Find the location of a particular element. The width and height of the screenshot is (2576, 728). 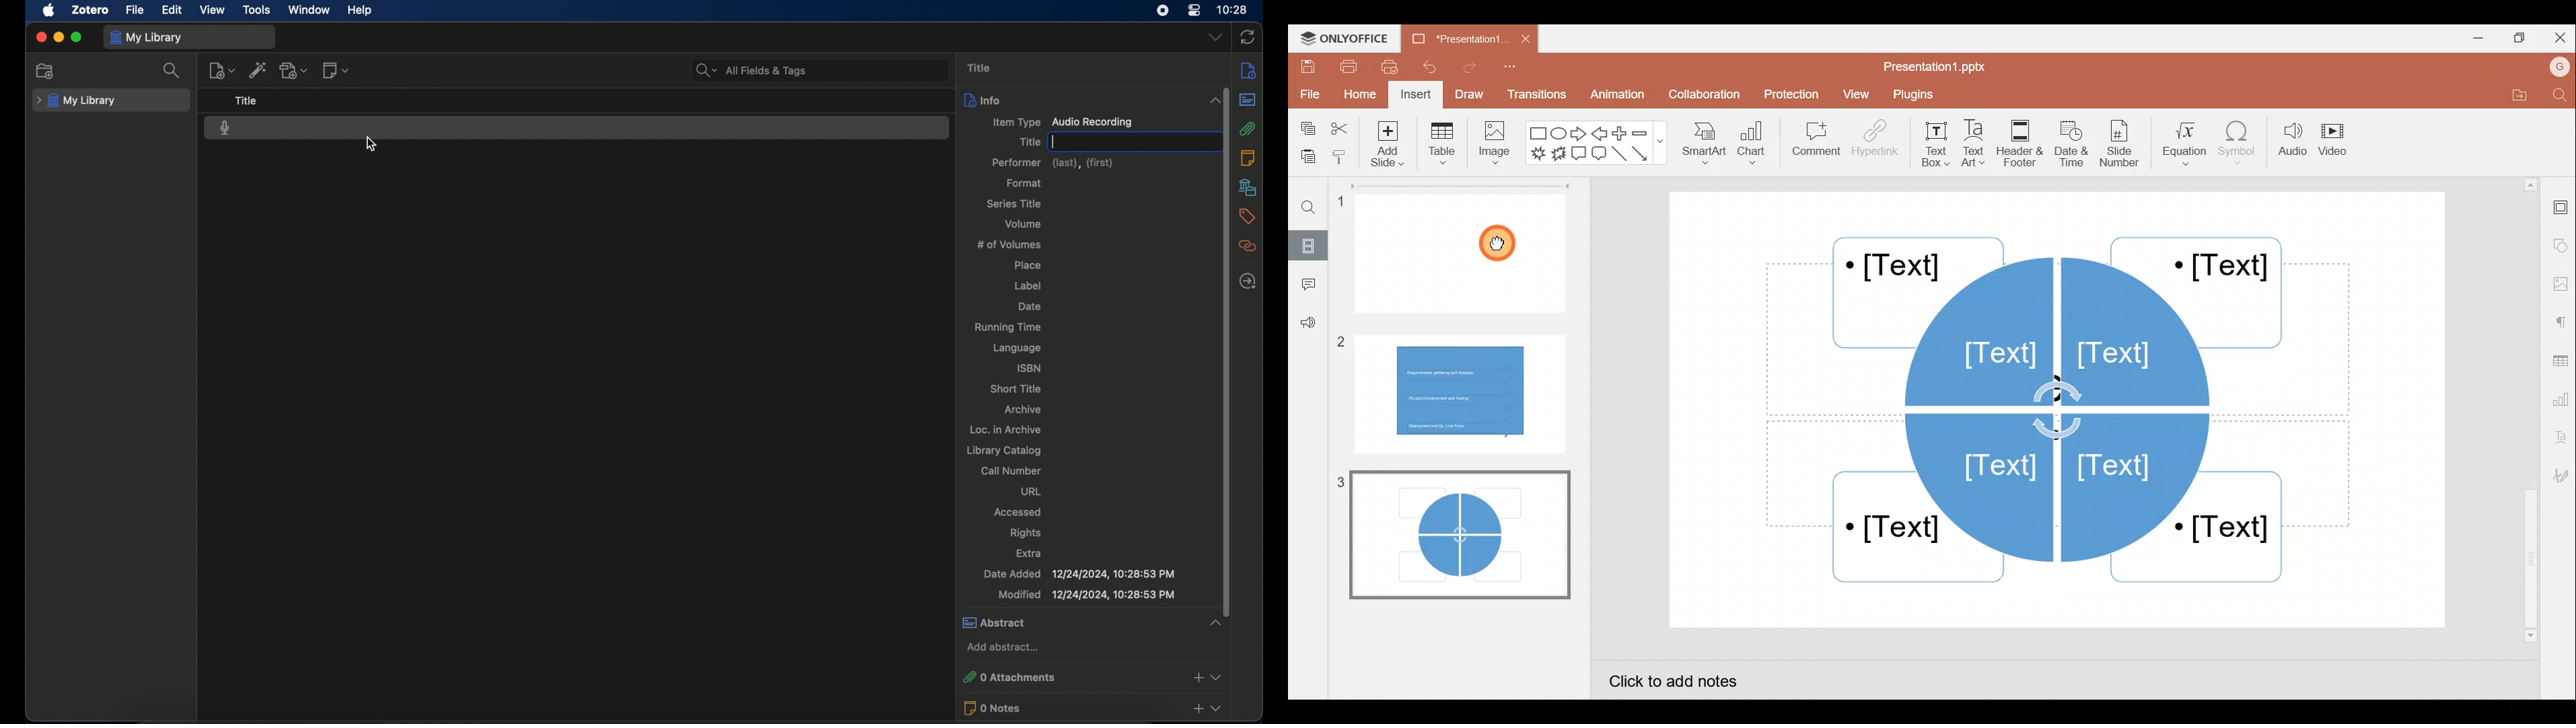

related is located at coordinates (1251, 246).